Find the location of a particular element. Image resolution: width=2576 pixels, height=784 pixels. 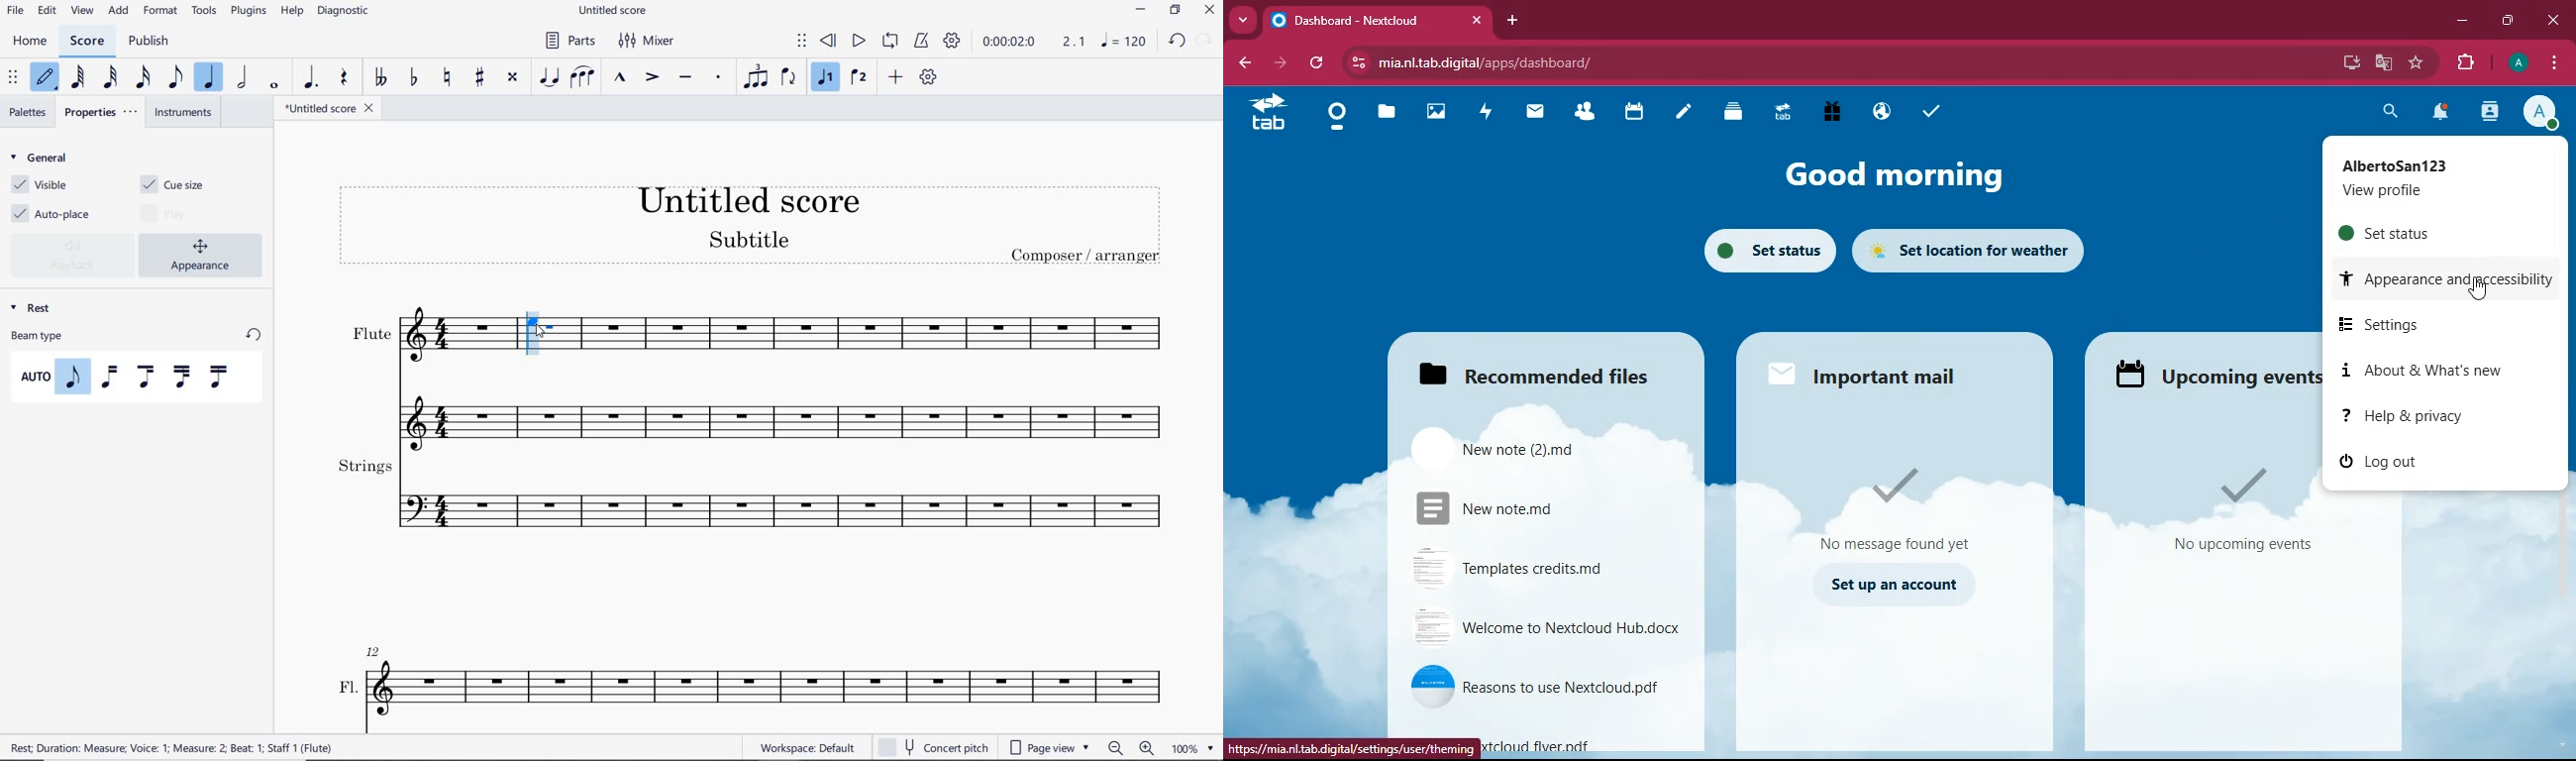

notifications is located at coordinates (2443, 113).